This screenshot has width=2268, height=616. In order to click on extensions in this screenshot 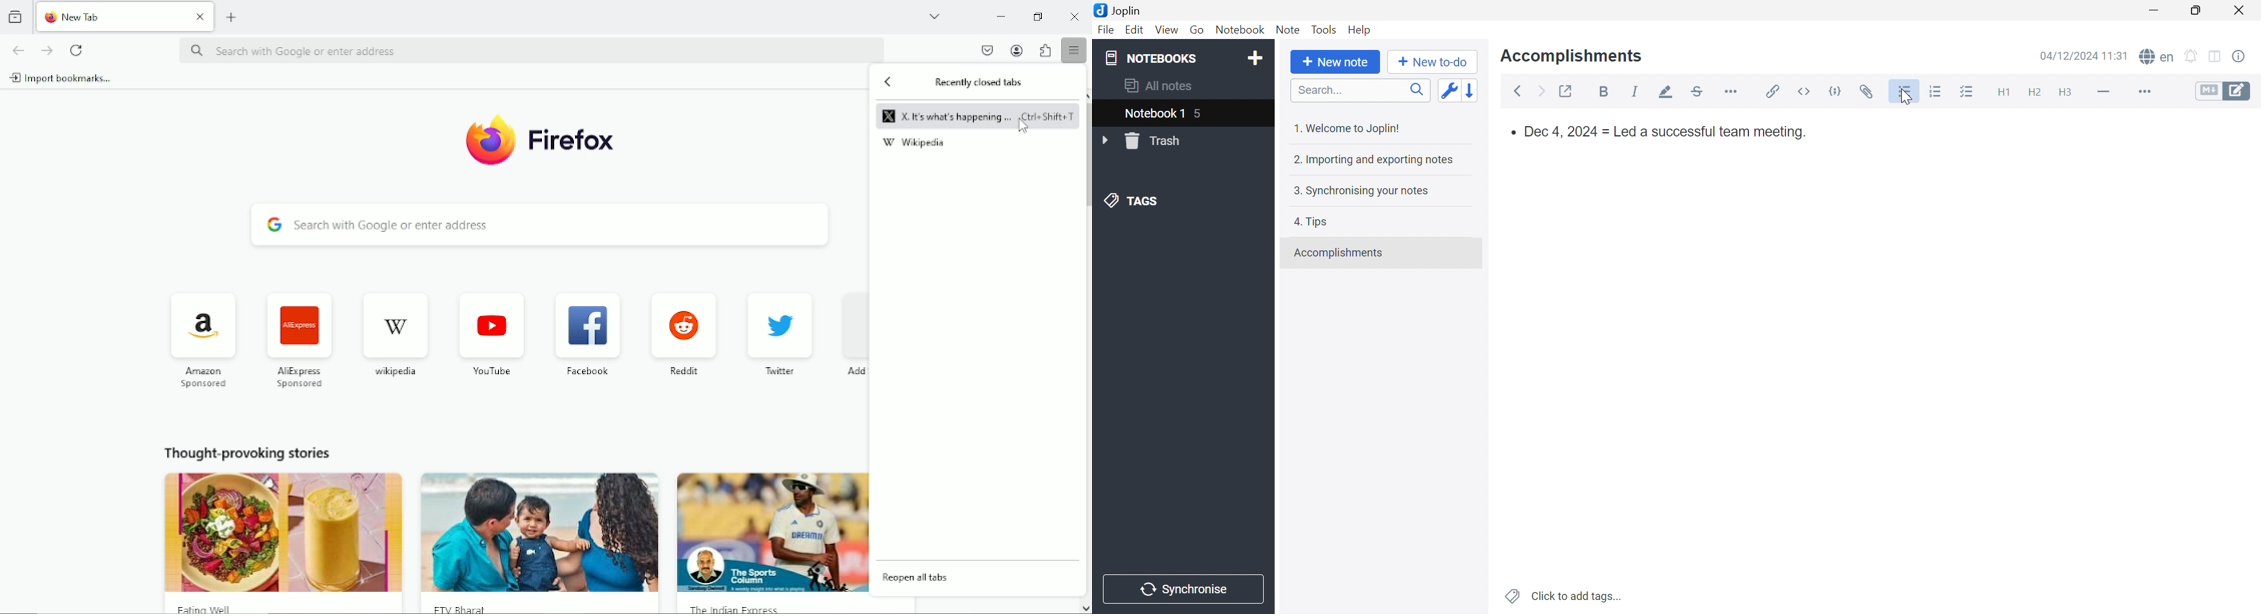, I will do `click(1045, 51)`.